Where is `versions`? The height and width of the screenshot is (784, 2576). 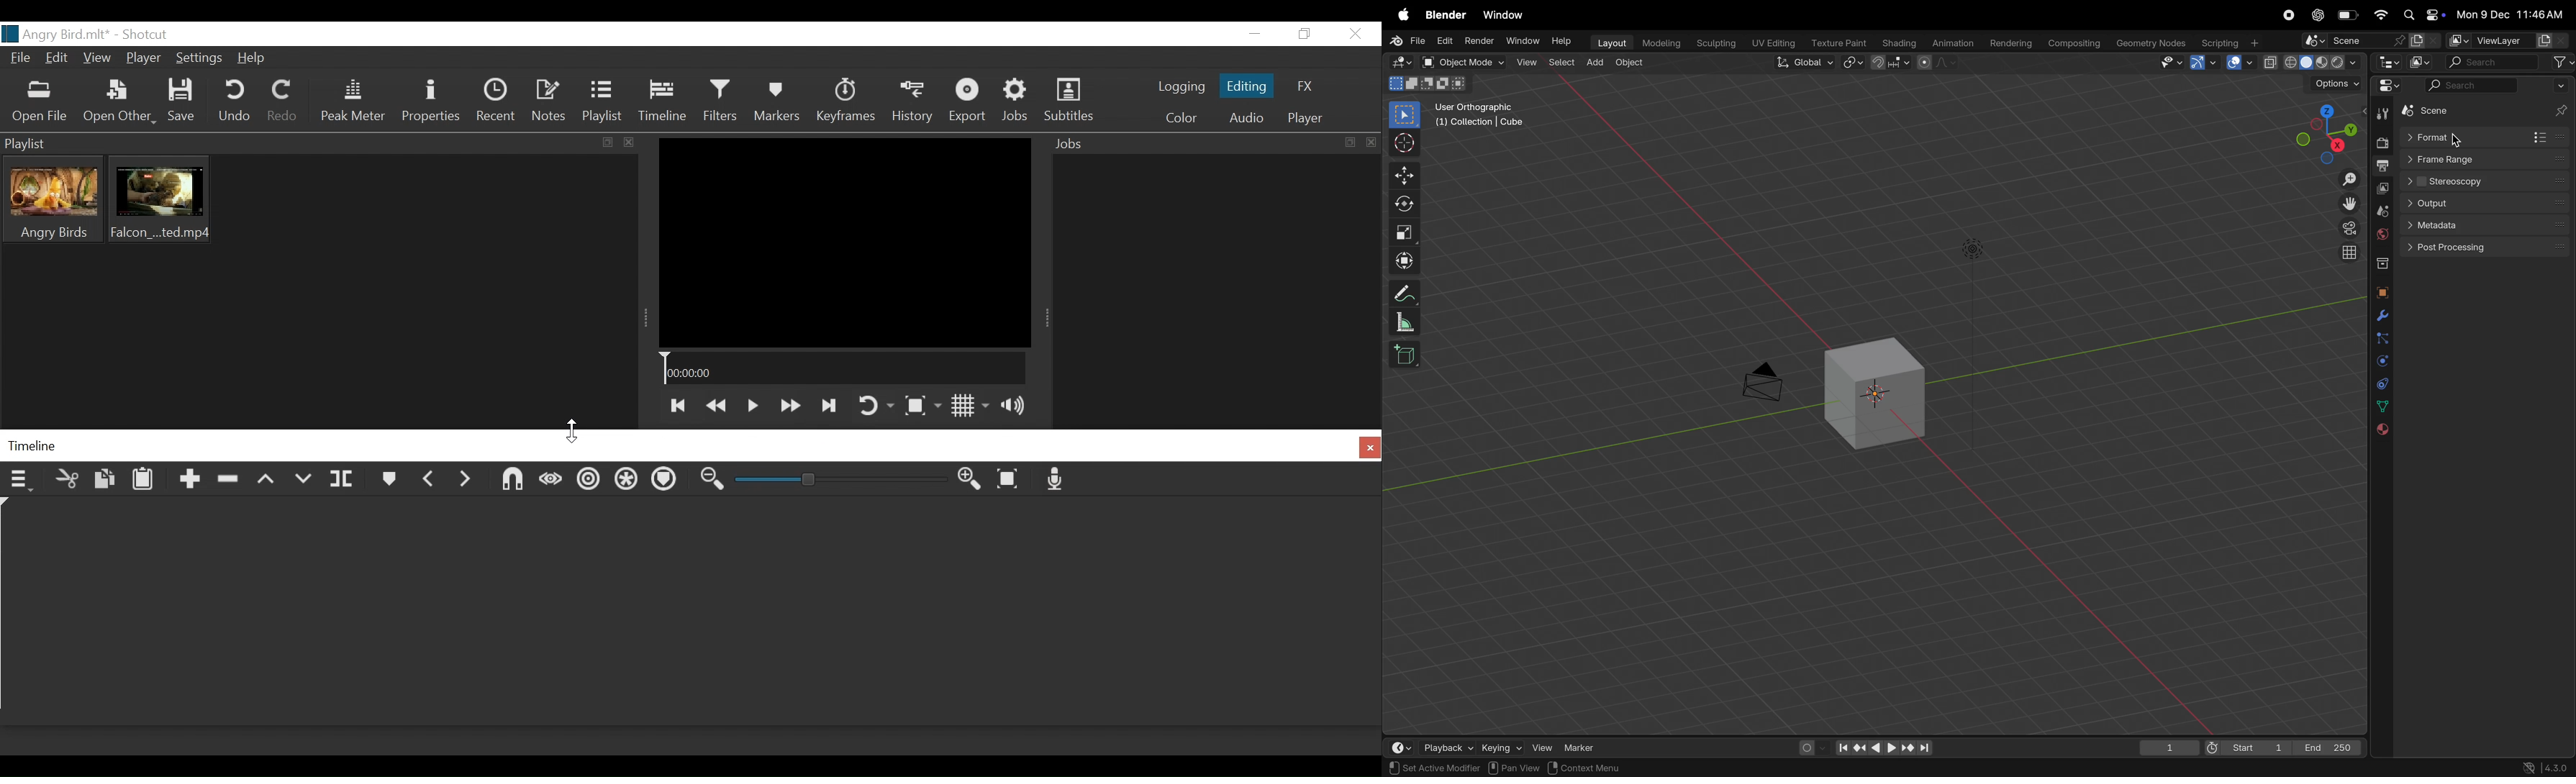 versions is located at coordinates (2546, 768).